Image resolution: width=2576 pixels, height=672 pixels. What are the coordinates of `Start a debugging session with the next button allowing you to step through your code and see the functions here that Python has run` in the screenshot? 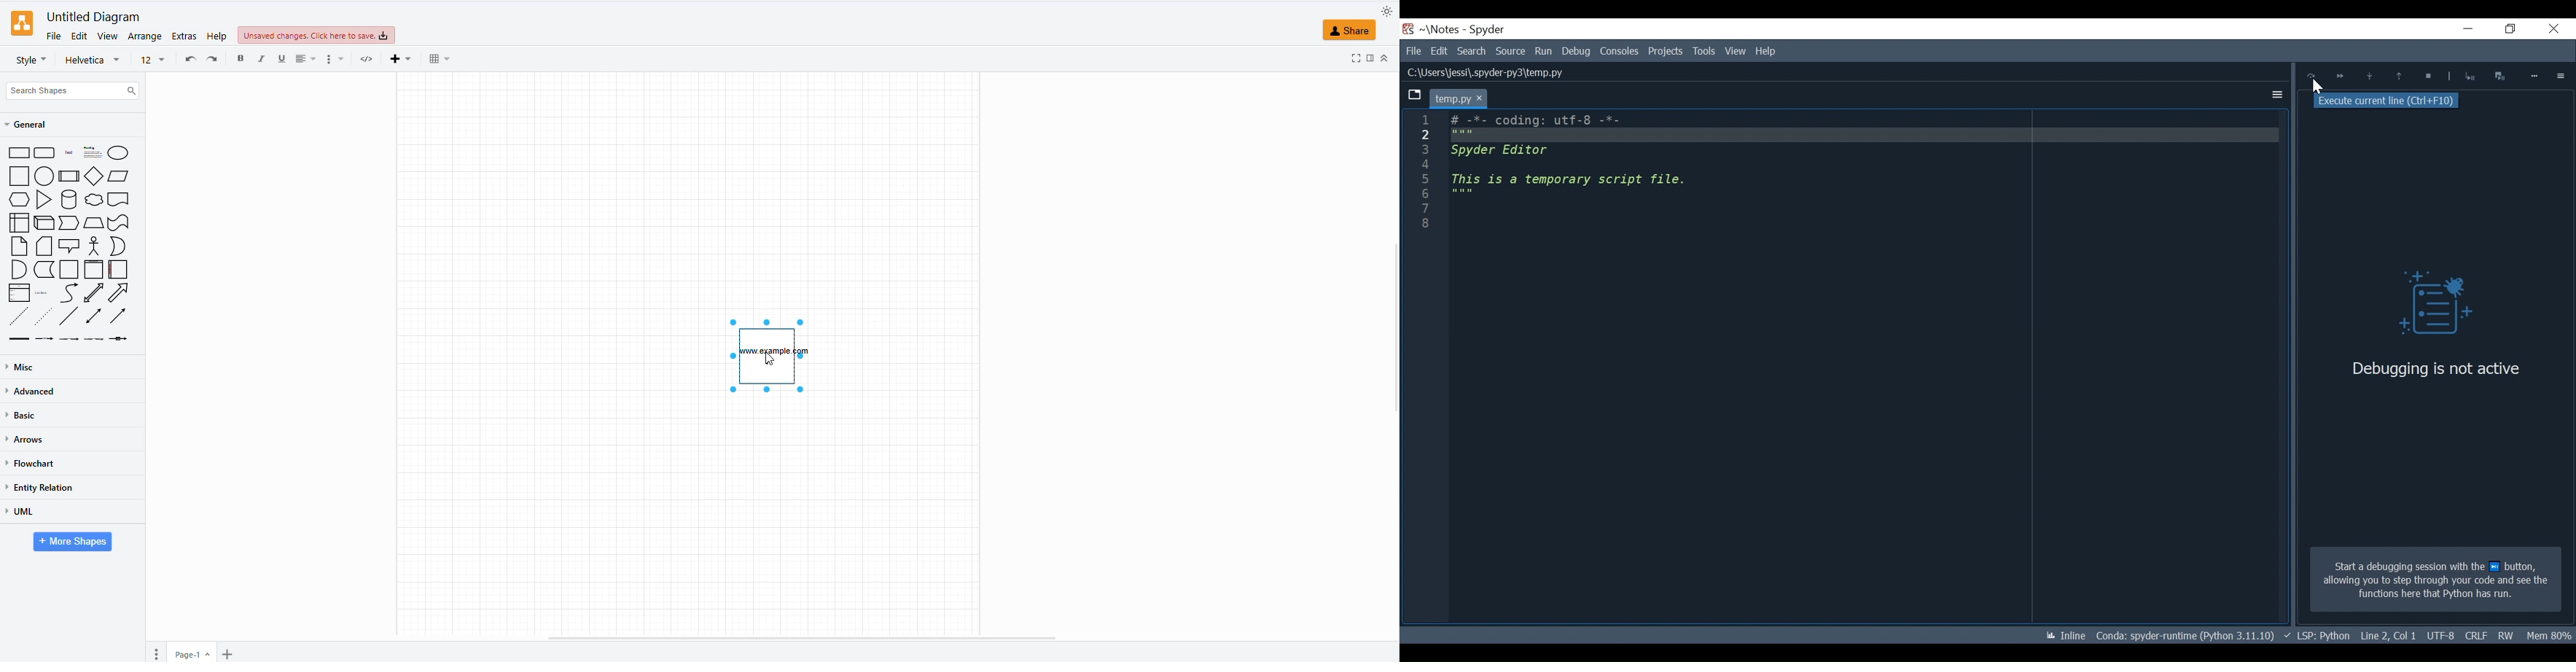 It's located at (2435, 580).